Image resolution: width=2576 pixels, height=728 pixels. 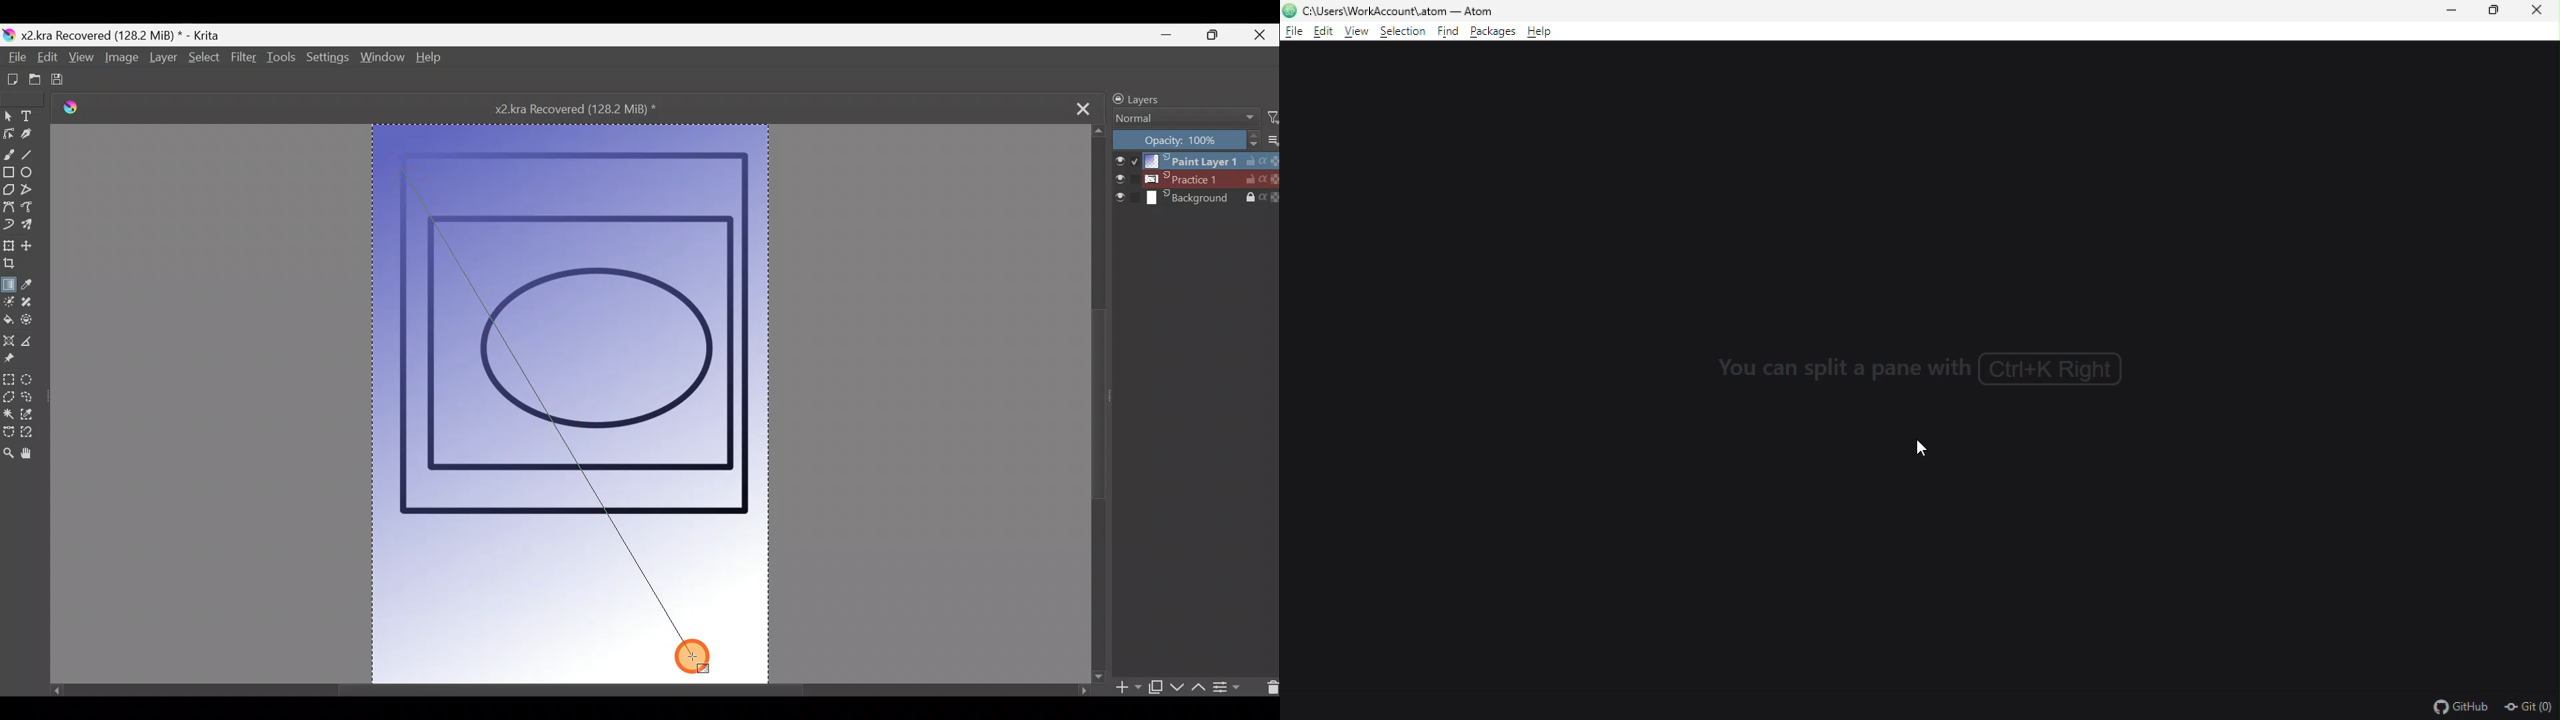 What do you see at coordinates (1181, 119) in the screenshot?
I see `Blending mode` at bounding box center [1181, 119].